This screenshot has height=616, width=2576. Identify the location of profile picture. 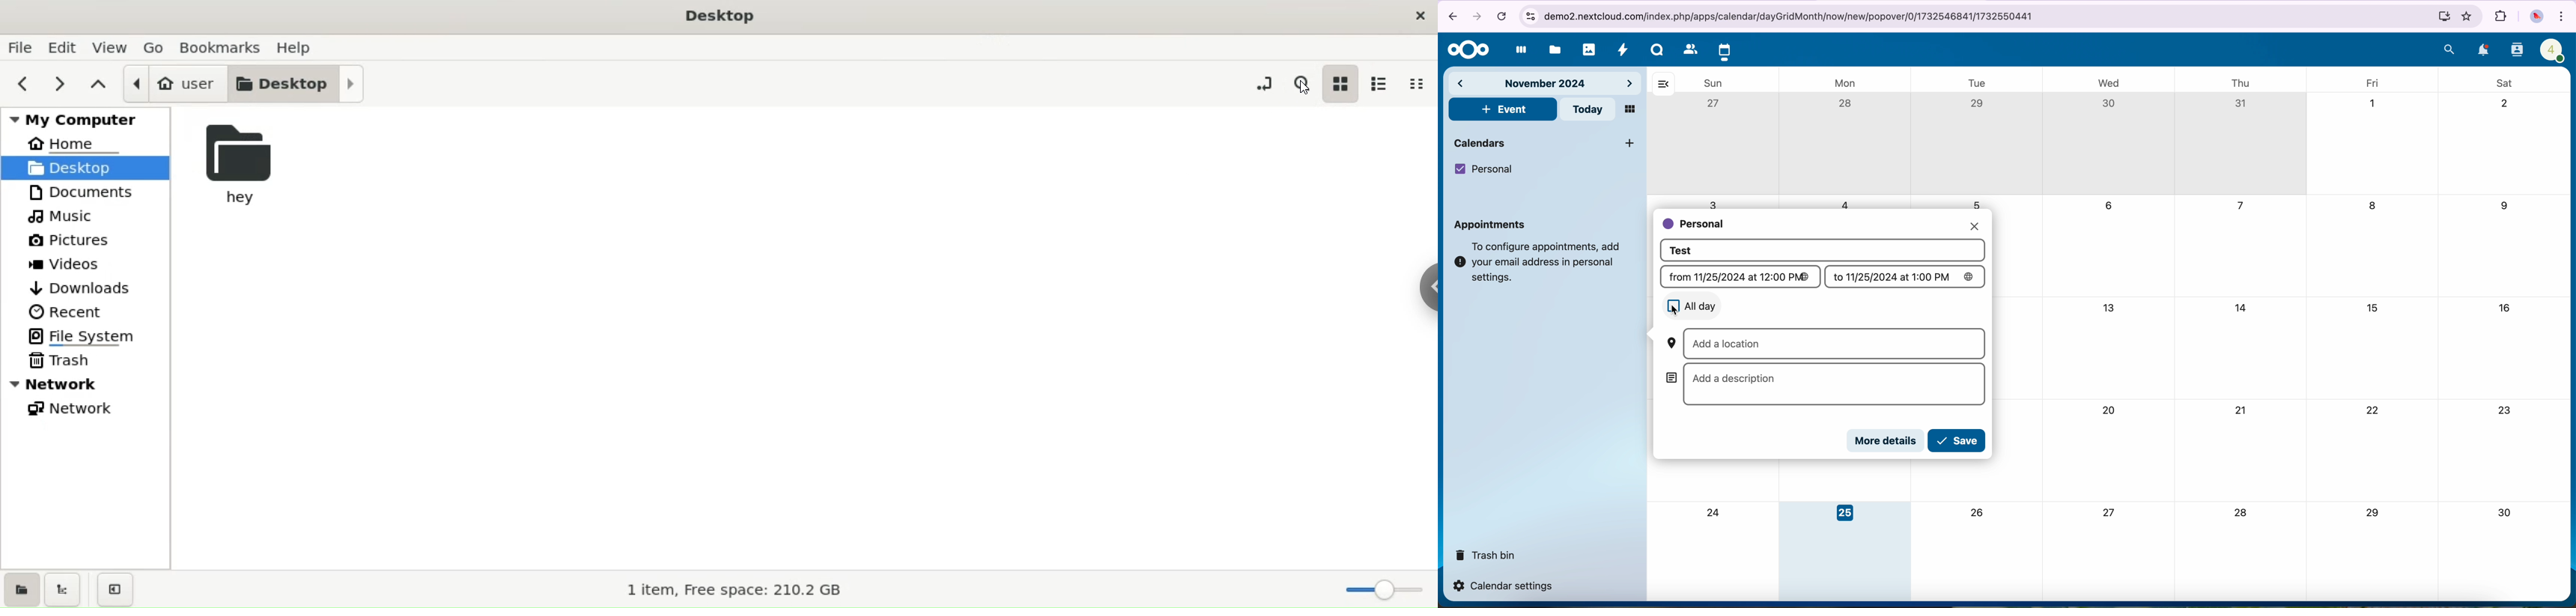
(2535, 17).